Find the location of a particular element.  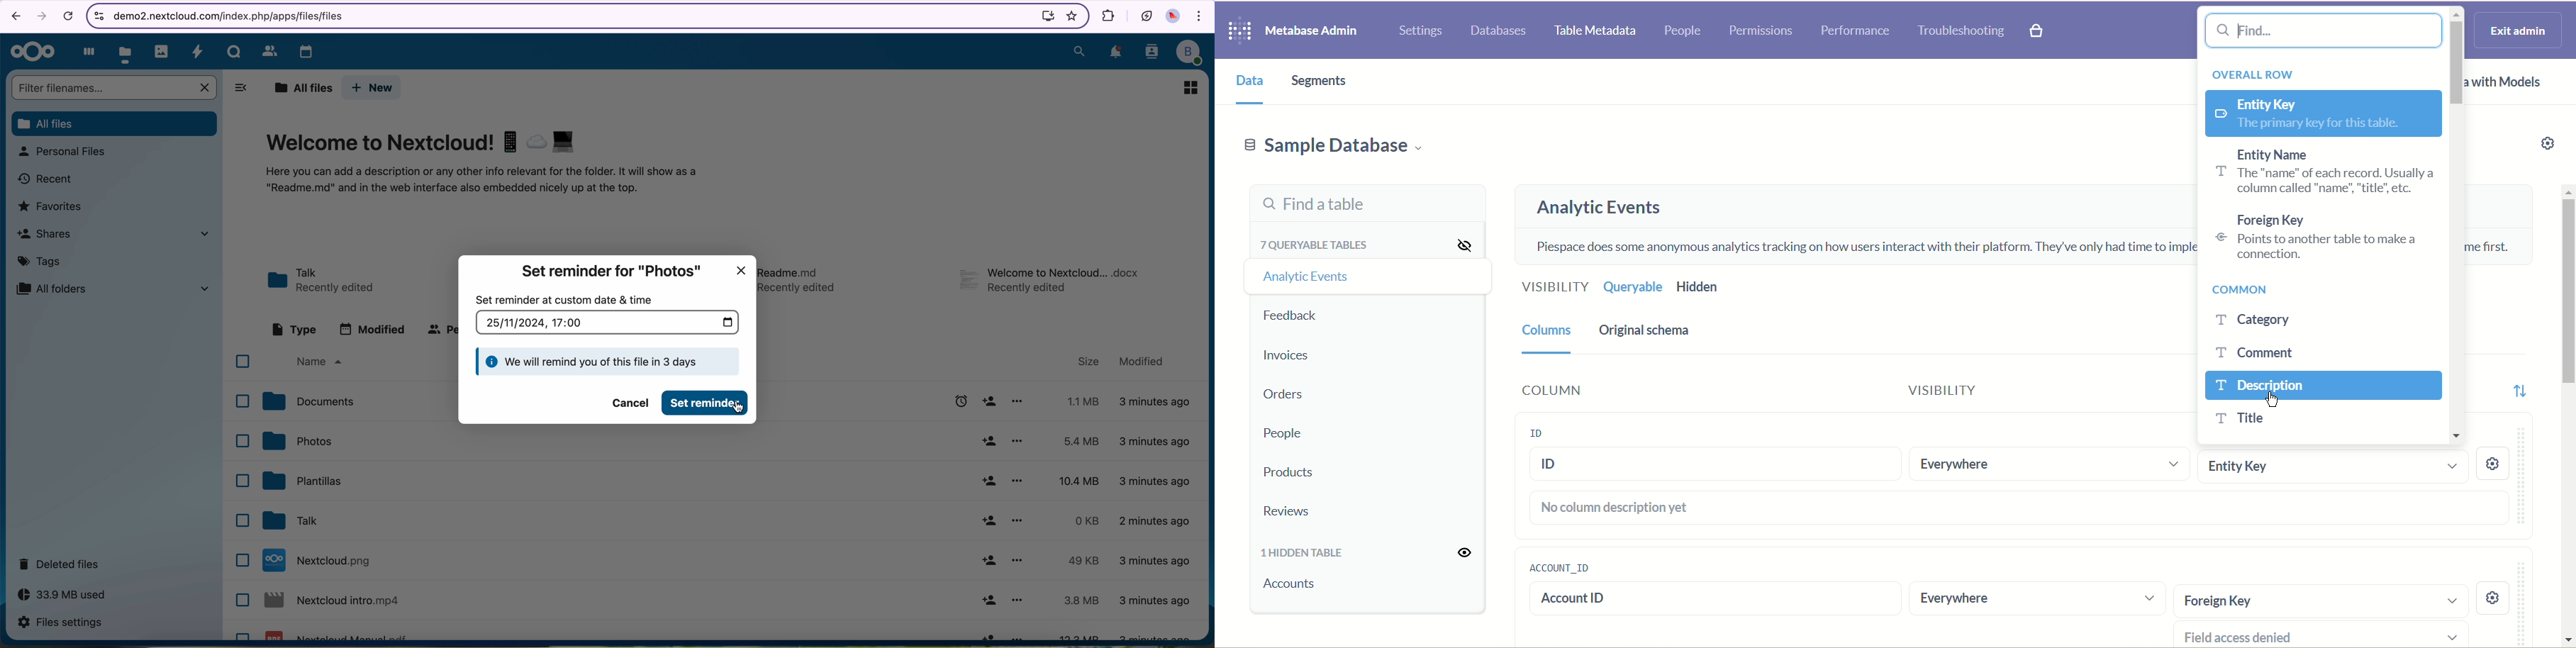

troubleshooting is located at coordinates (1961, 30).